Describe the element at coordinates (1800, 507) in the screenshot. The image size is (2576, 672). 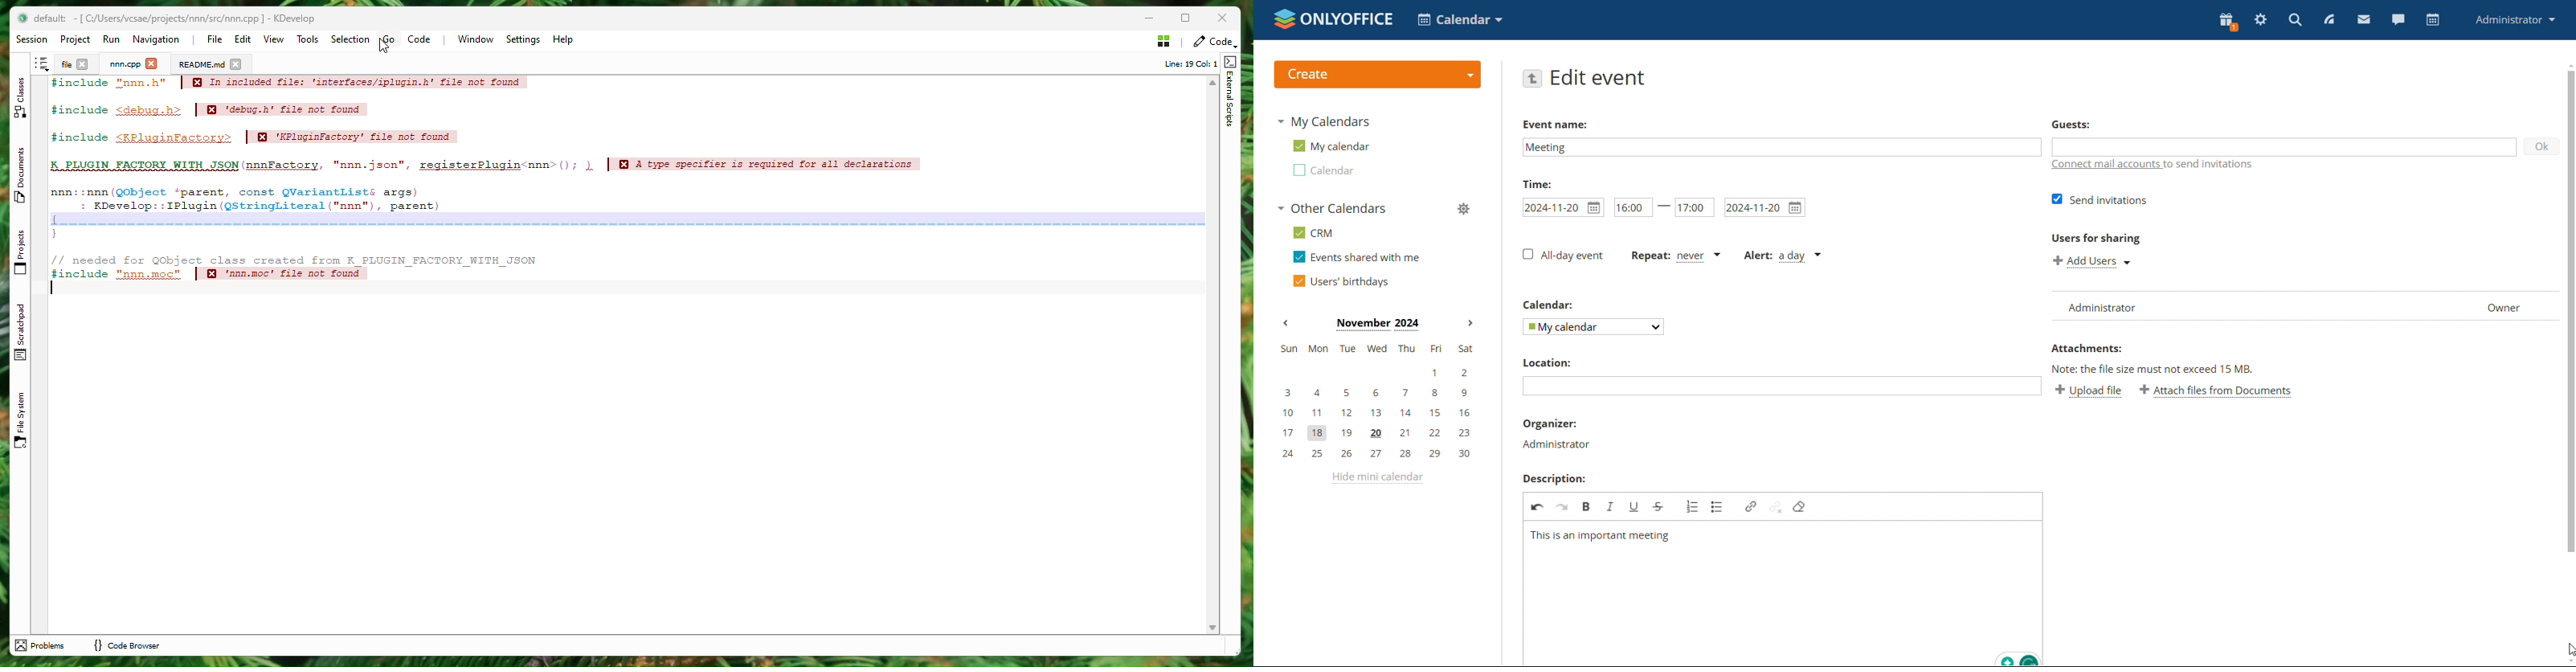
I see `remove format` at that location.